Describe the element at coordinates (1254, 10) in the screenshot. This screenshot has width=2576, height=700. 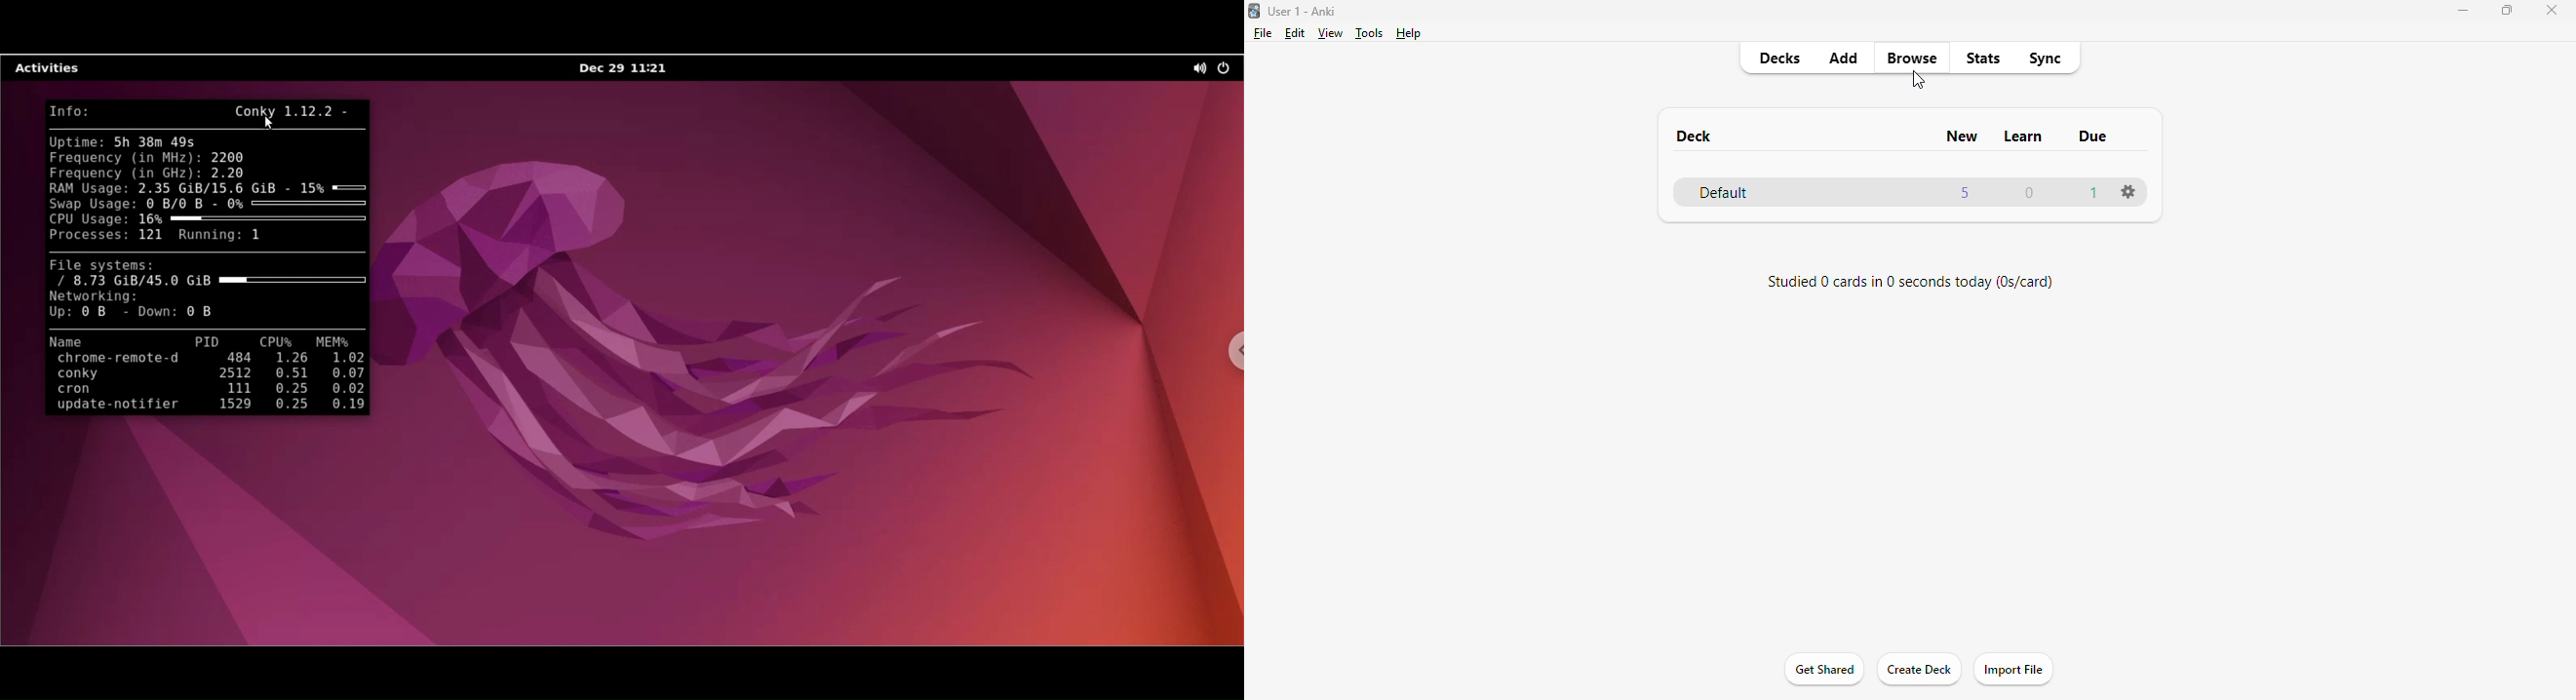
I see `logo` at that location.